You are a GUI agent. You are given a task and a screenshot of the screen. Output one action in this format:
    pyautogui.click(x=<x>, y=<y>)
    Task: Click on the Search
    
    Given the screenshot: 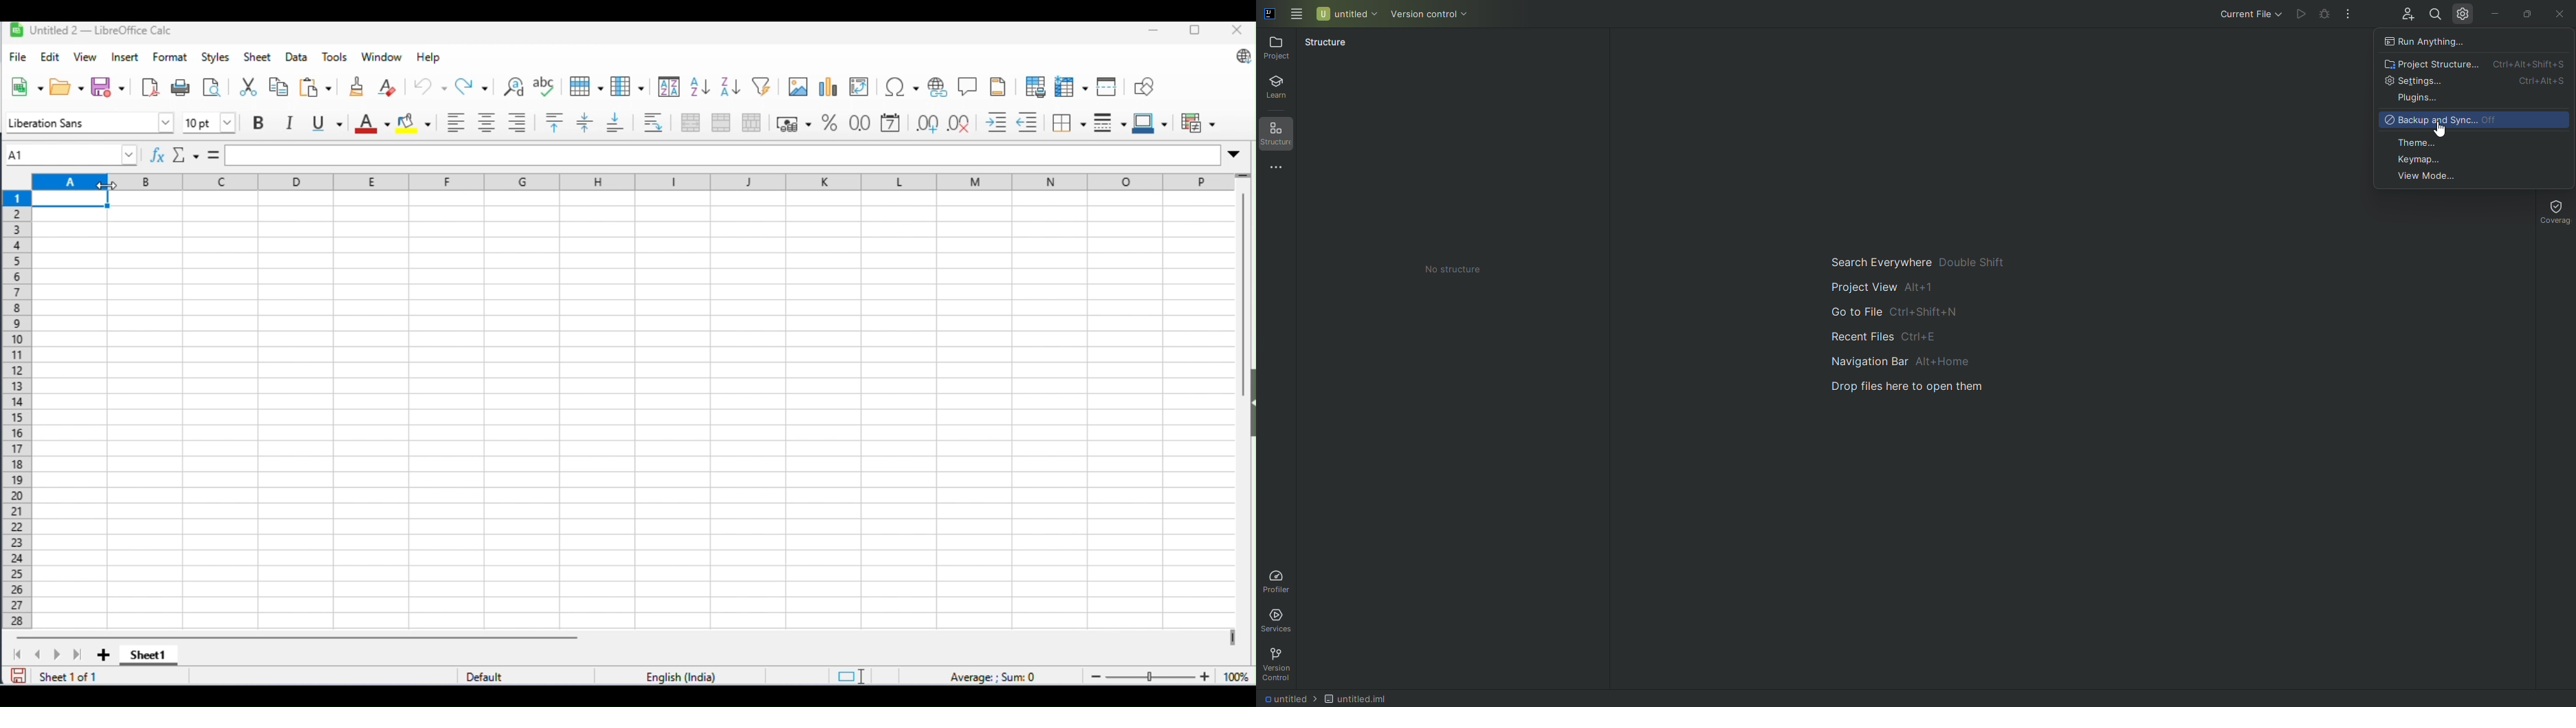 What is the action you would take?
    pyautogui.click(x=2434, y=12)
    